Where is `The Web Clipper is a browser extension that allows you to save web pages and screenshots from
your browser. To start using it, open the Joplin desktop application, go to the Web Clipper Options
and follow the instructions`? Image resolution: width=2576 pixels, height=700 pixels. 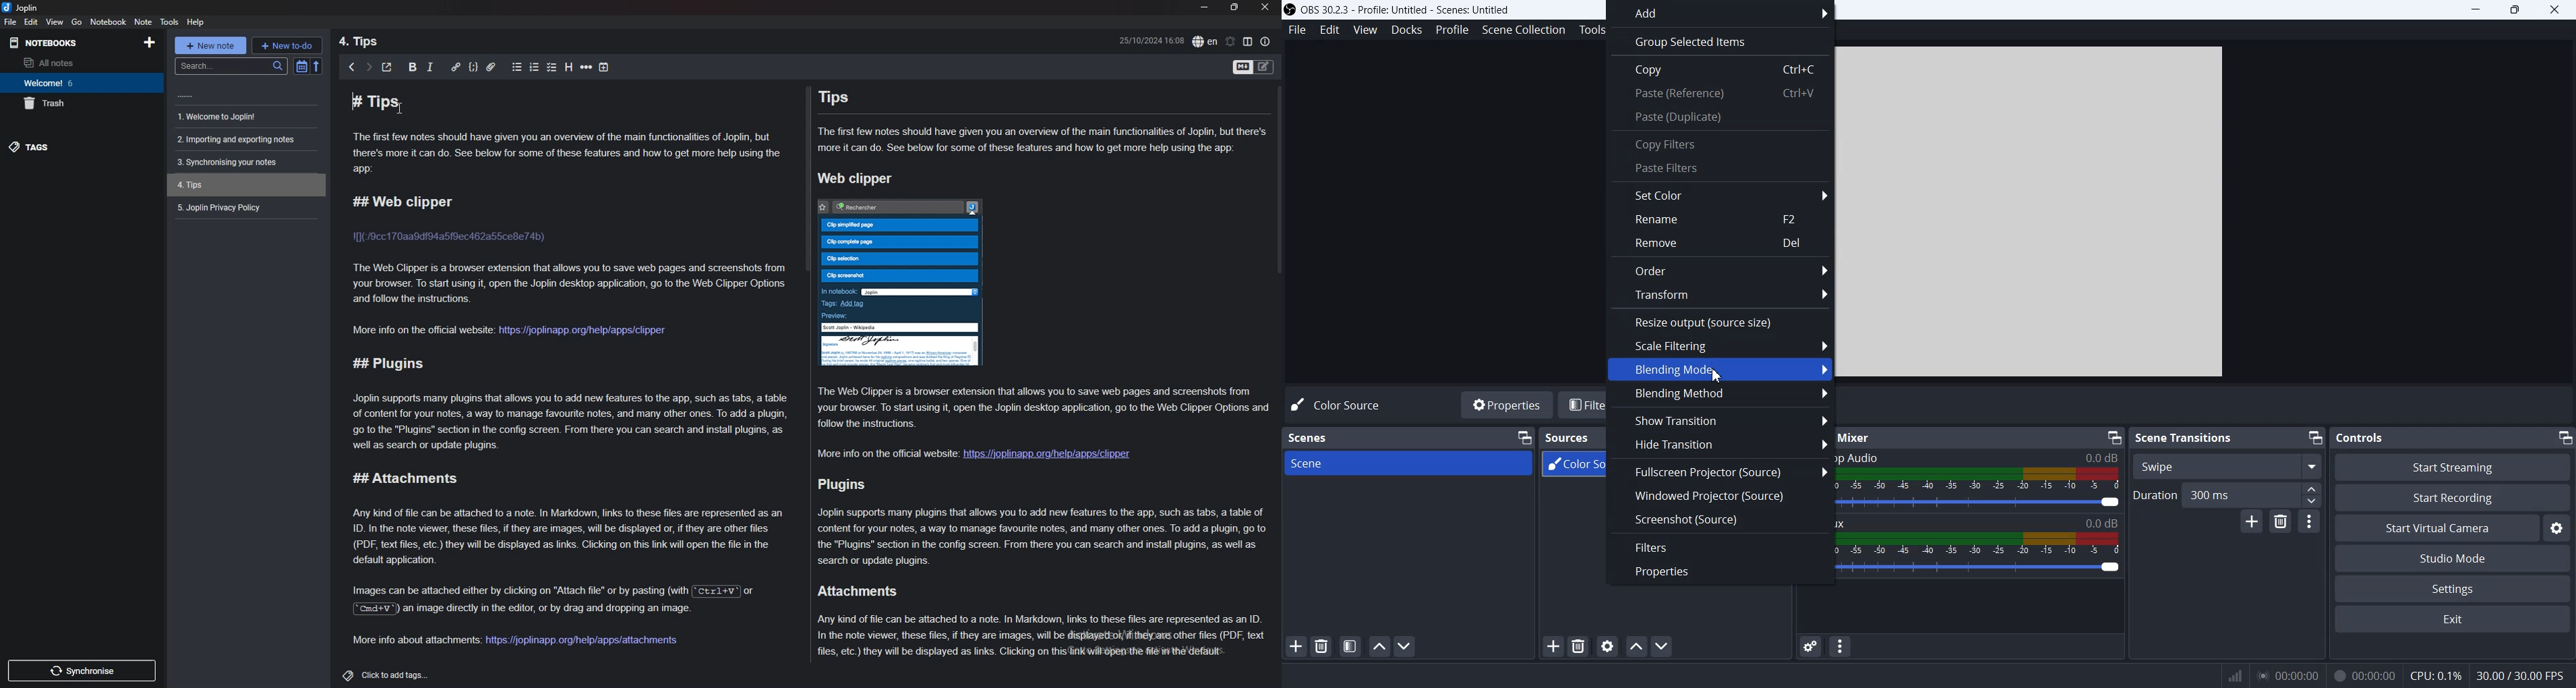
The Web Clipper is a browser extension that allows you to save web pages and screenshots from
your browser. To start using it, open the Joplin desktop application, go to the Web Clipper Options
and follow the instructions is located at coordinates (569, 284).